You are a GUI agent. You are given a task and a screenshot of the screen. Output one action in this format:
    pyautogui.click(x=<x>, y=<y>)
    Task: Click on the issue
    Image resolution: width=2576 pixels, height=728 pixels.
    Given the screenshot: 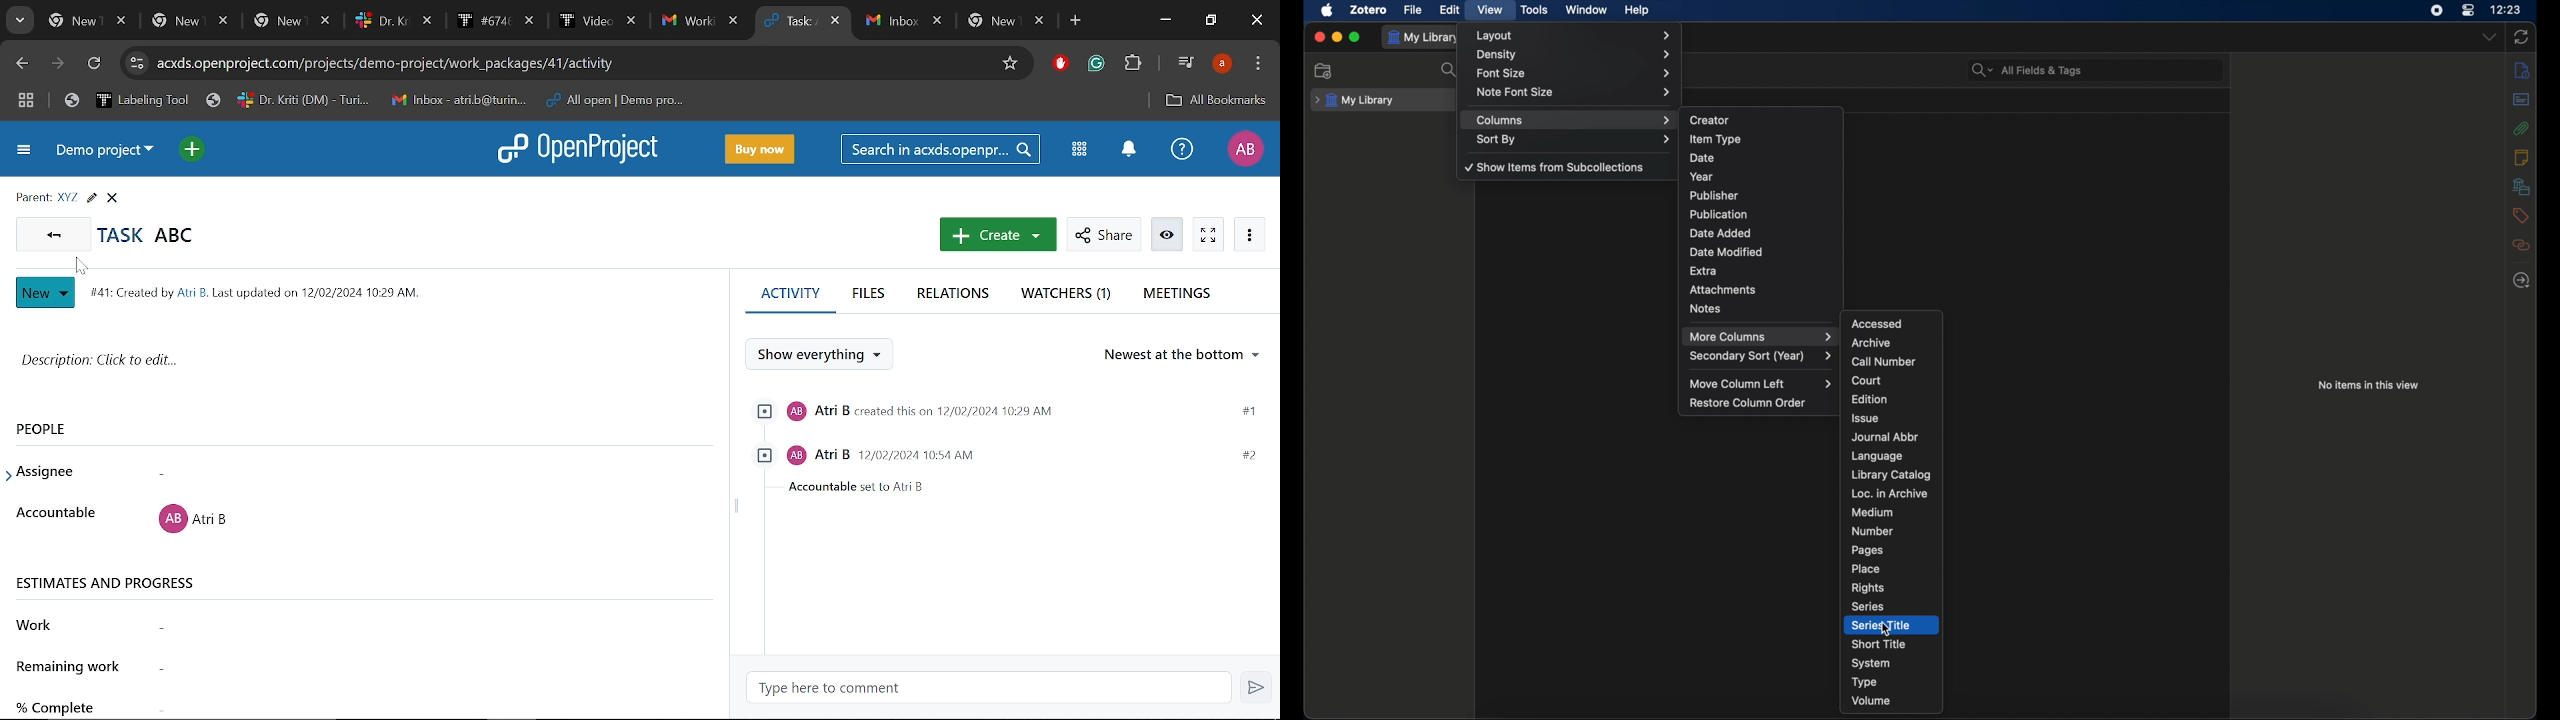 What is the action you would take?
    pyautogui.click(x=1865, y=418)
    